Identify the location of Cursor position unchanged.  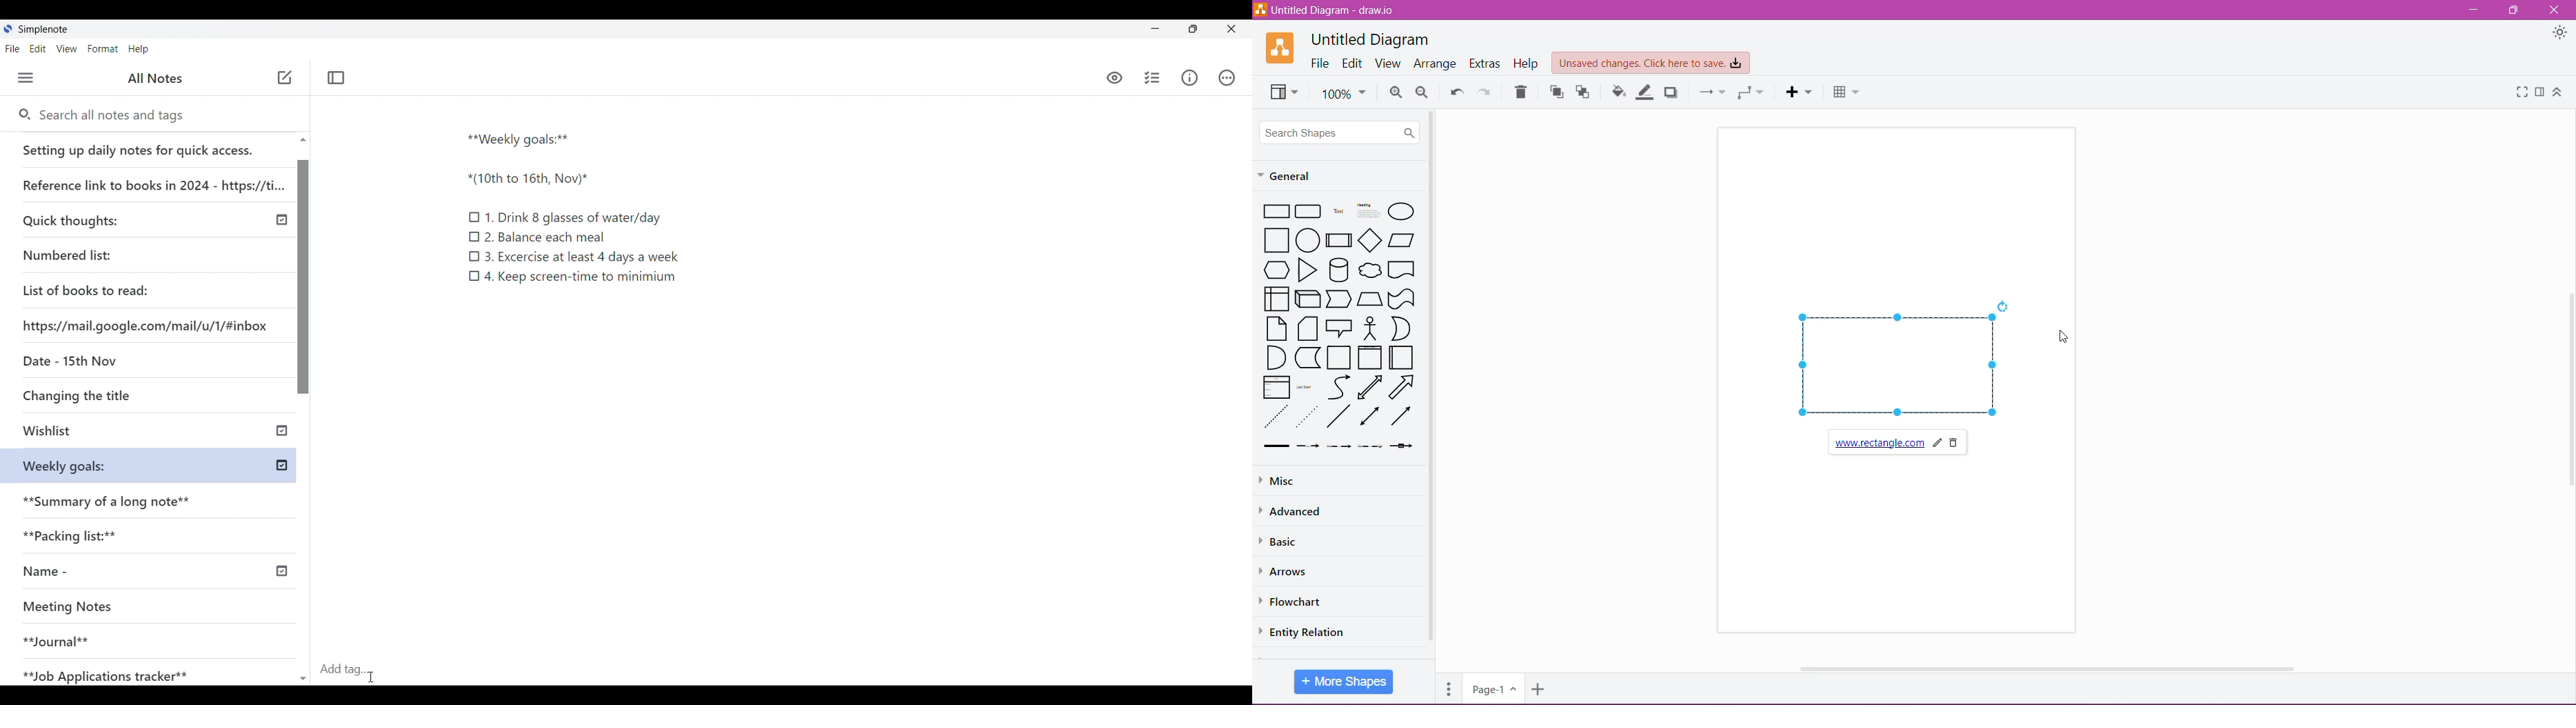
(284, 78).